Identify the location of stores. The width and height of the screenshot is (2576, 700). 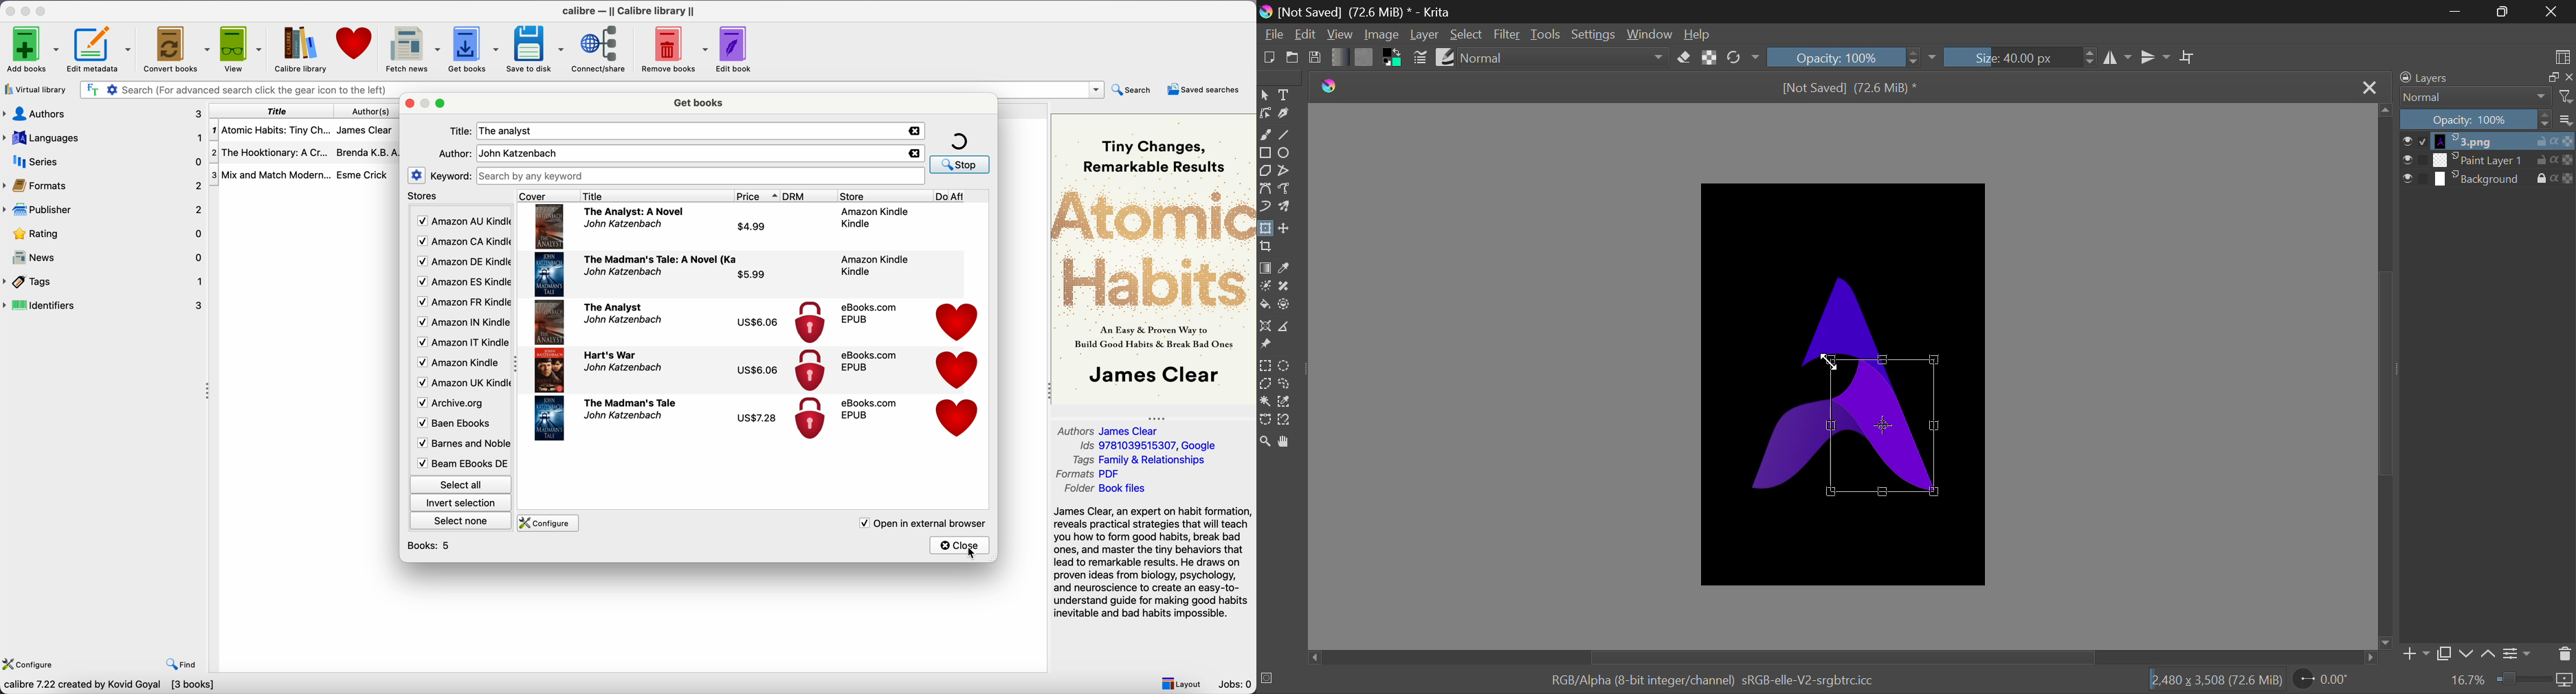
(425, 197).